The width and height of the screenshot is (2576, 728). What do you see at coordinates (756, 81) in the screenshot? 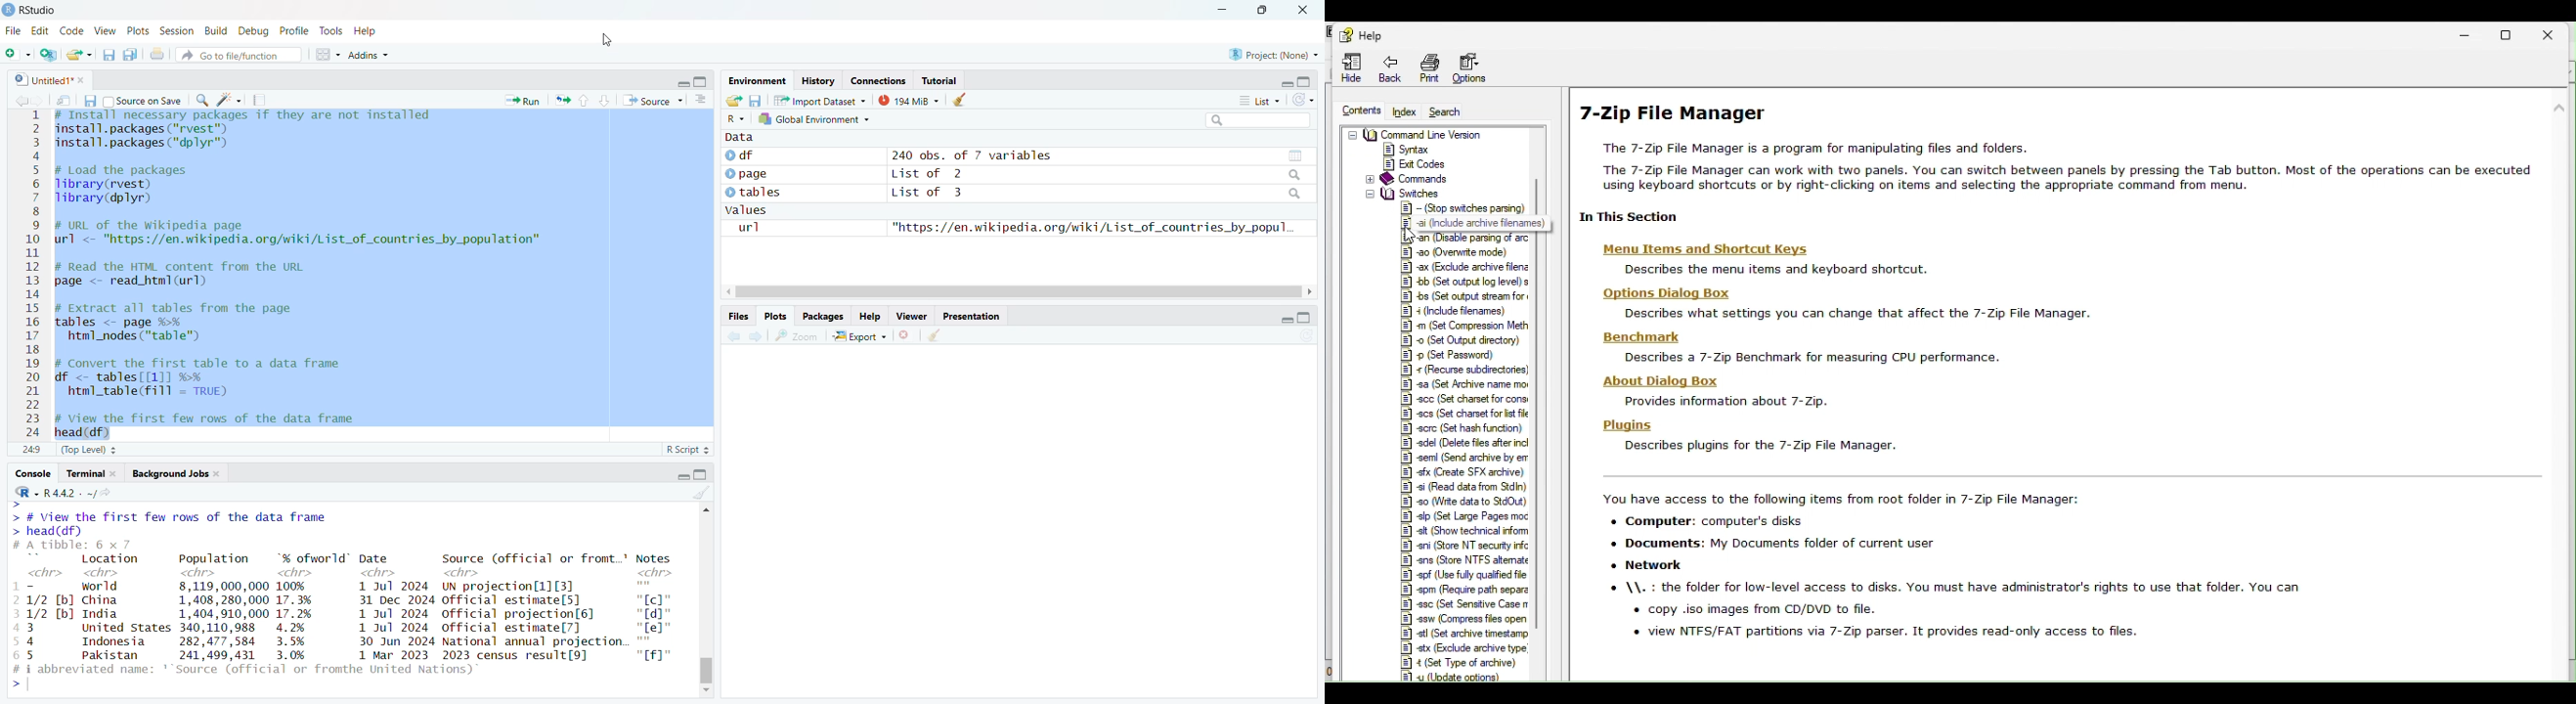
I see `Environment` at bounding box center [756, 81].